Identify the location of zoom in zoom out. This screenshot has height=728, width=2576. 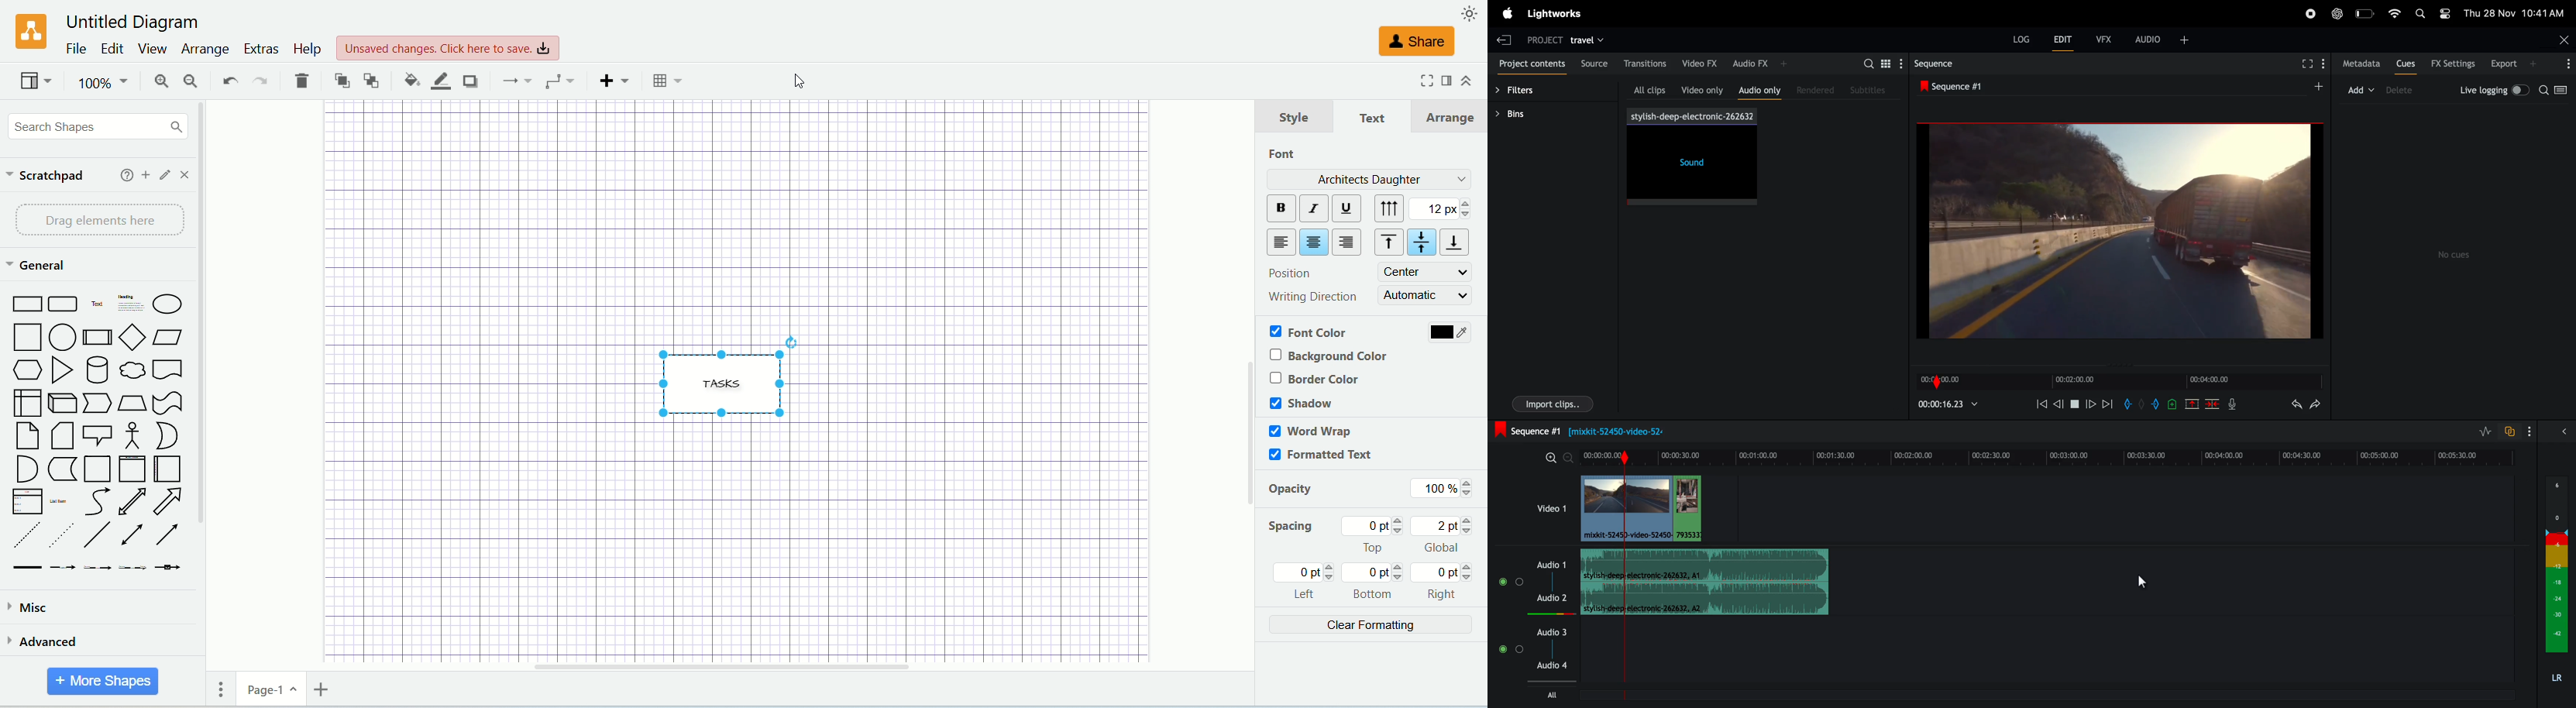
(1558, 458).